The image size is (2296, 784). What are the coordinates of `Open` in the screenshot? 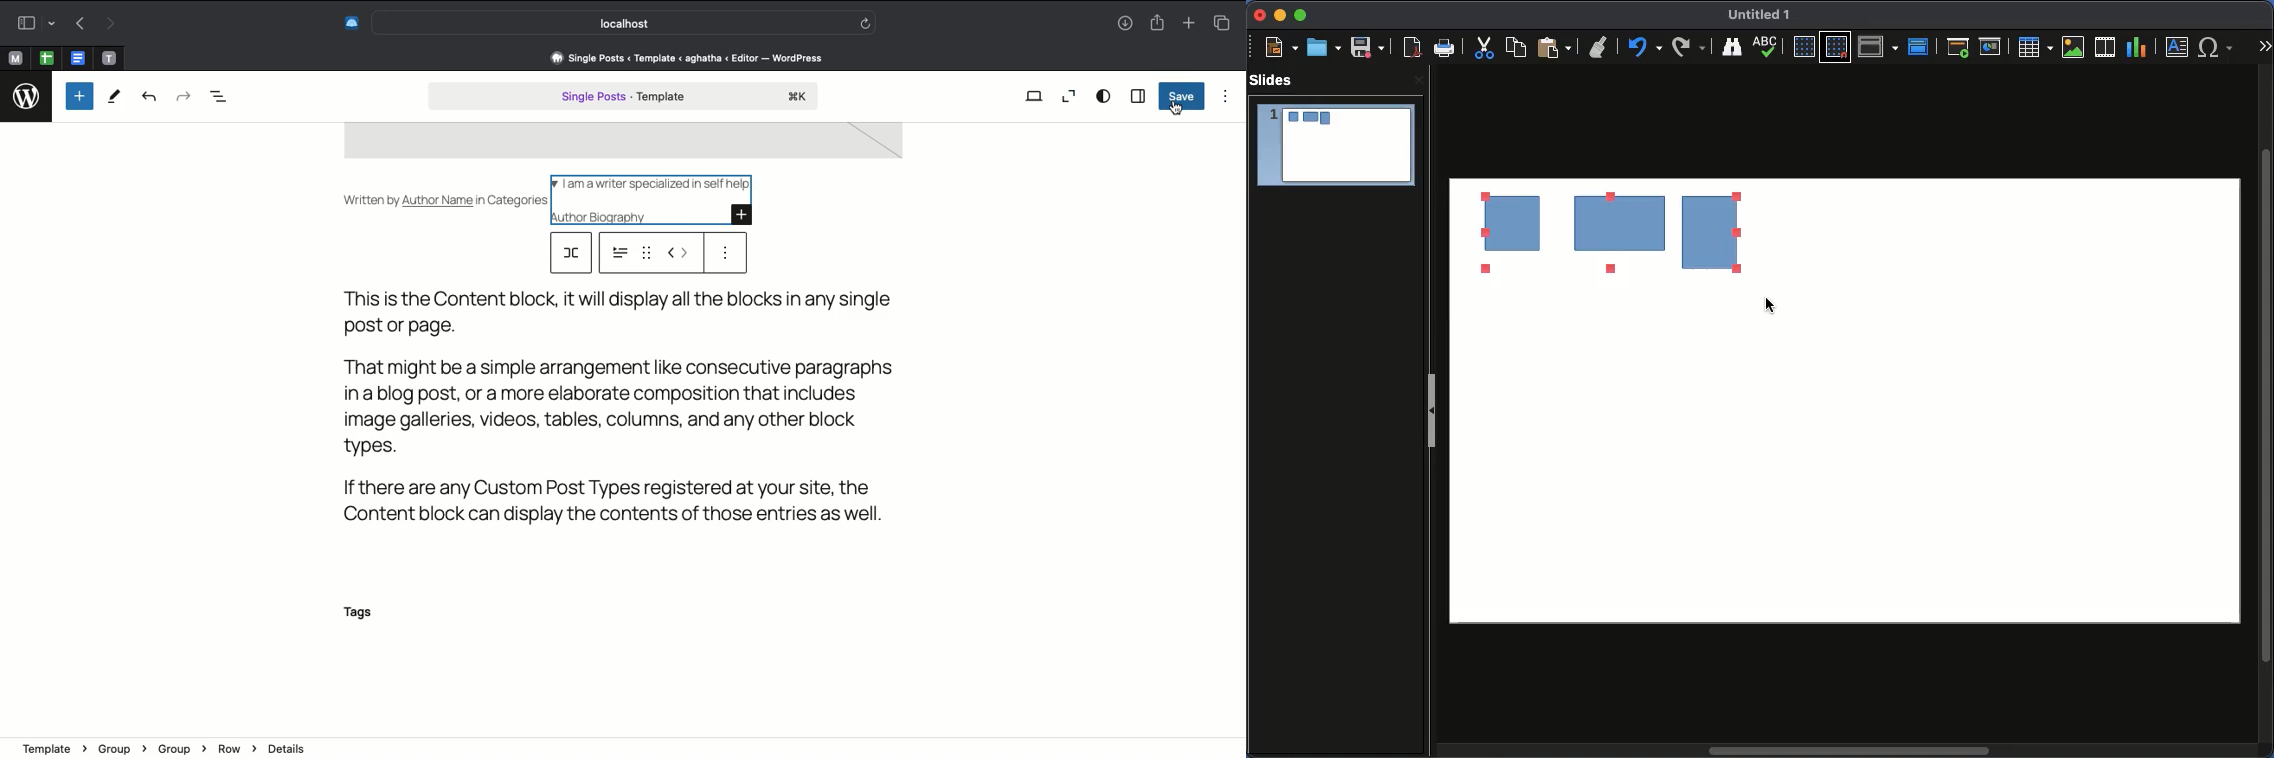 It's located at (1324, 46).